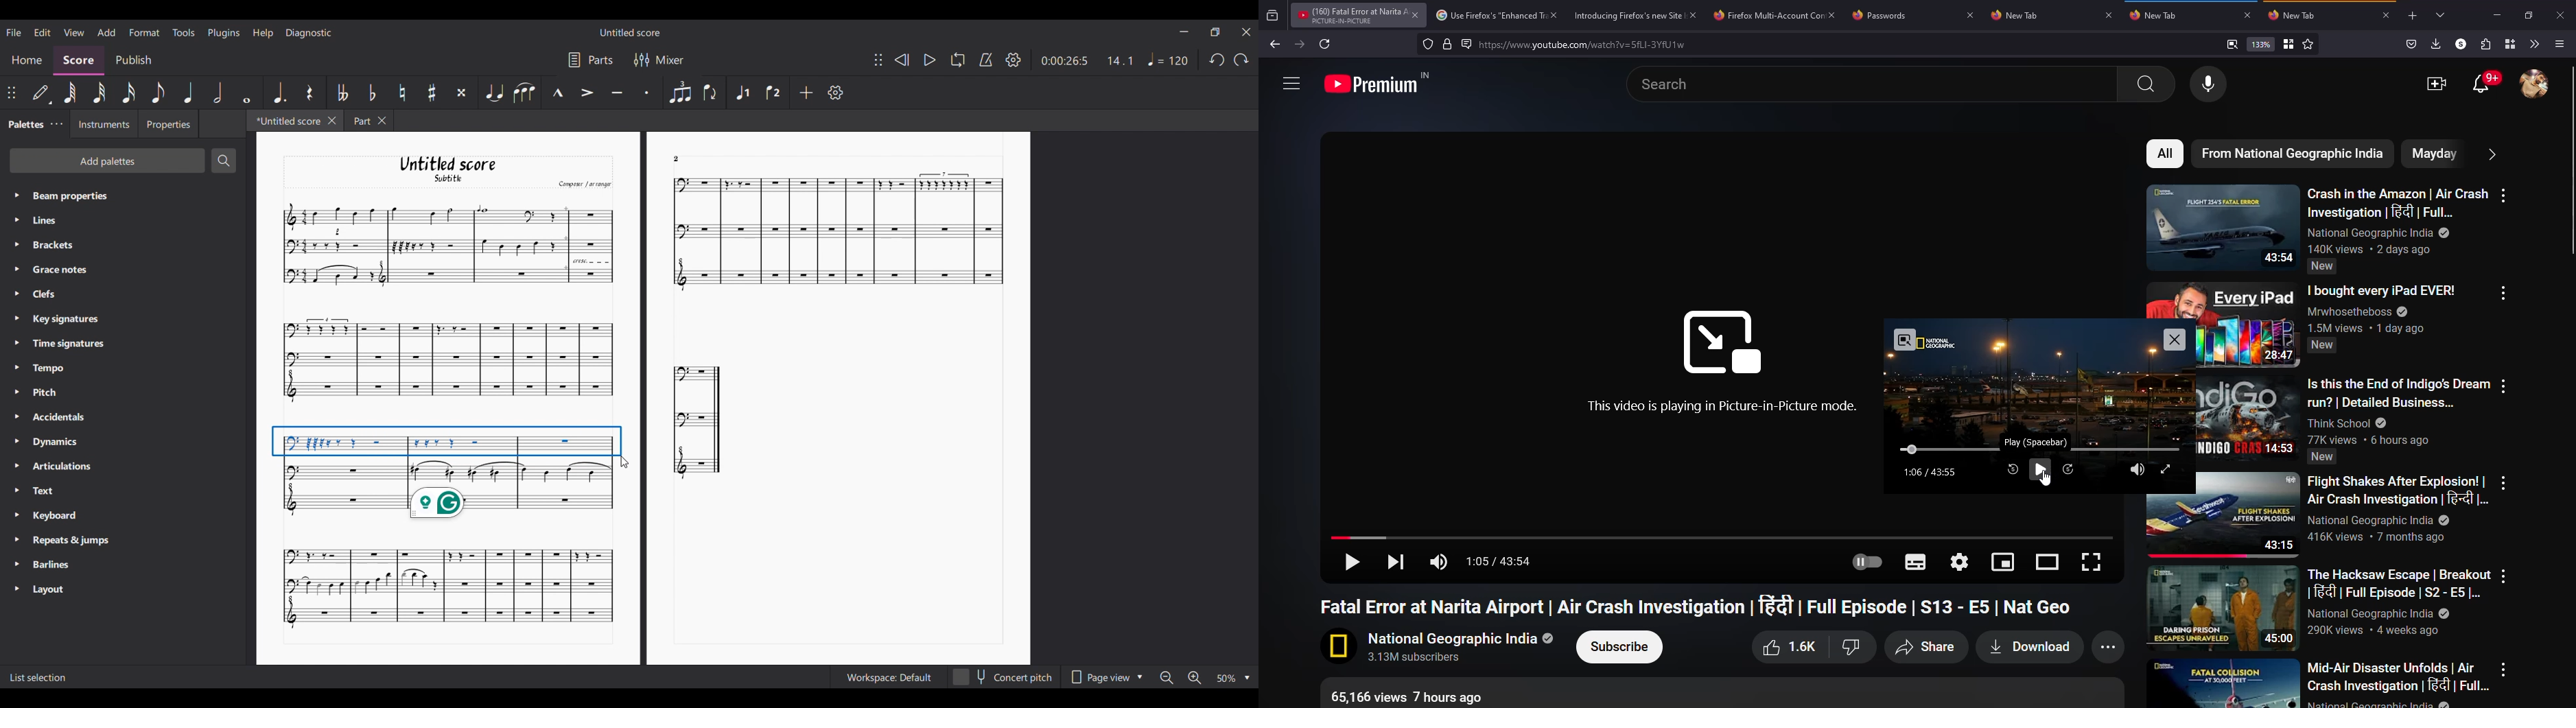 The image size is (2576, 728). What do you see at coordinates (2090, 561) in the screenshot?
I see `fullscreen` at bounding box center [2090, 561].